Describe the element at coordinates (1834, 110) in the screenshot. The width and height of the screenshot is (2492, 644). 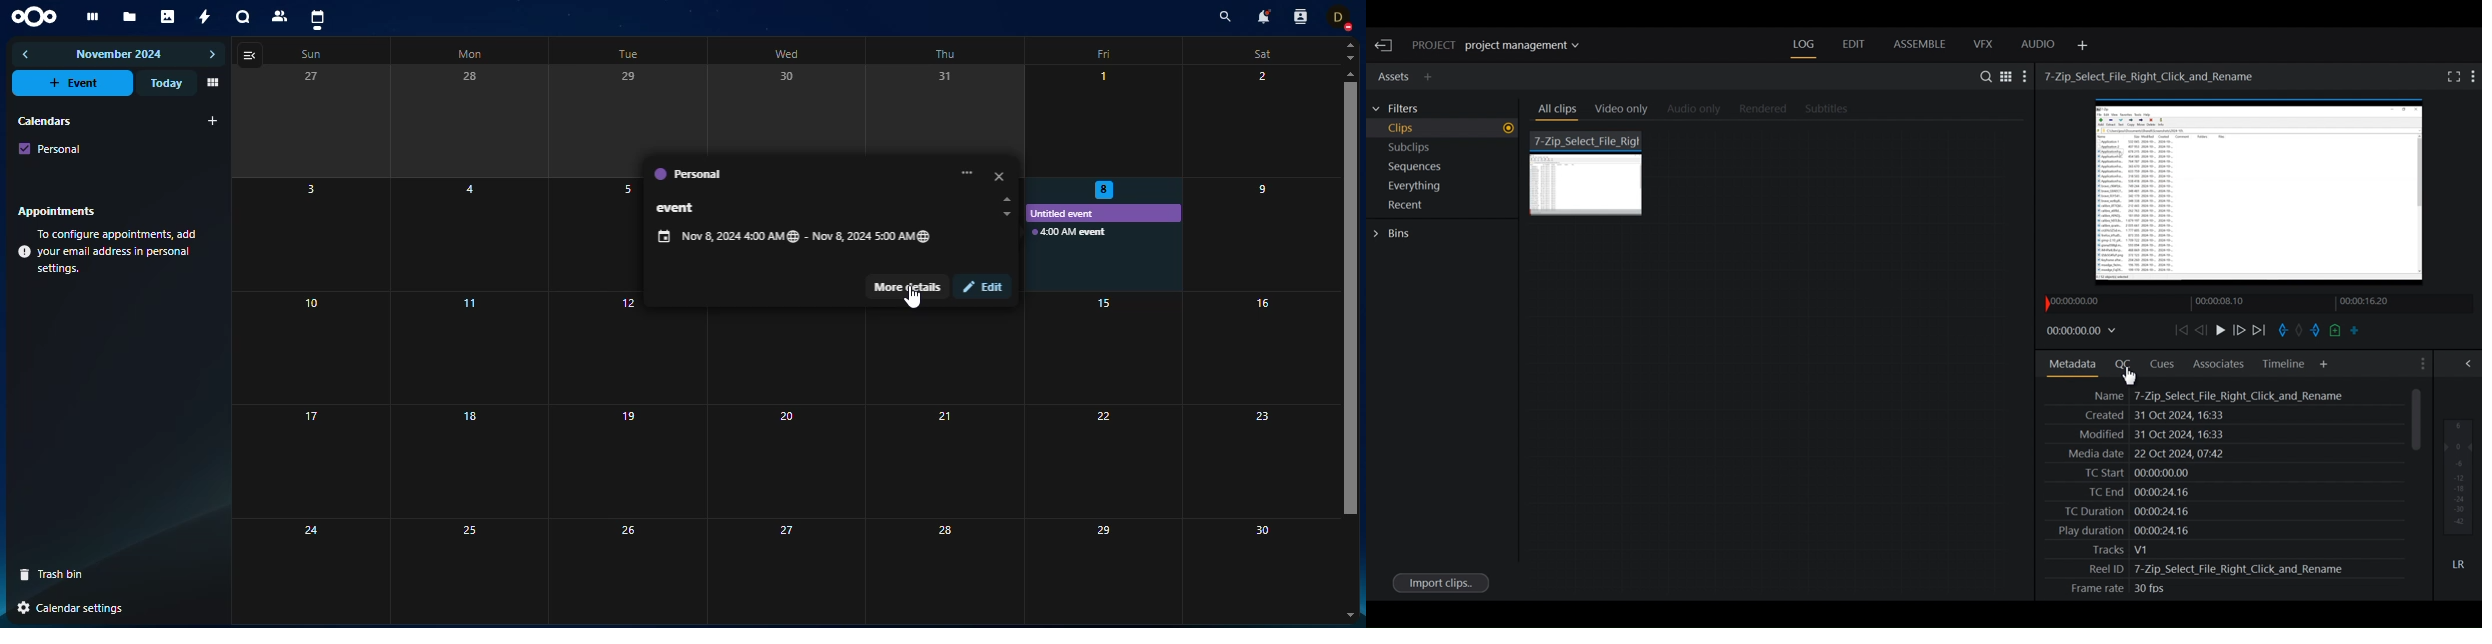
I see `Subtitles` at that location.